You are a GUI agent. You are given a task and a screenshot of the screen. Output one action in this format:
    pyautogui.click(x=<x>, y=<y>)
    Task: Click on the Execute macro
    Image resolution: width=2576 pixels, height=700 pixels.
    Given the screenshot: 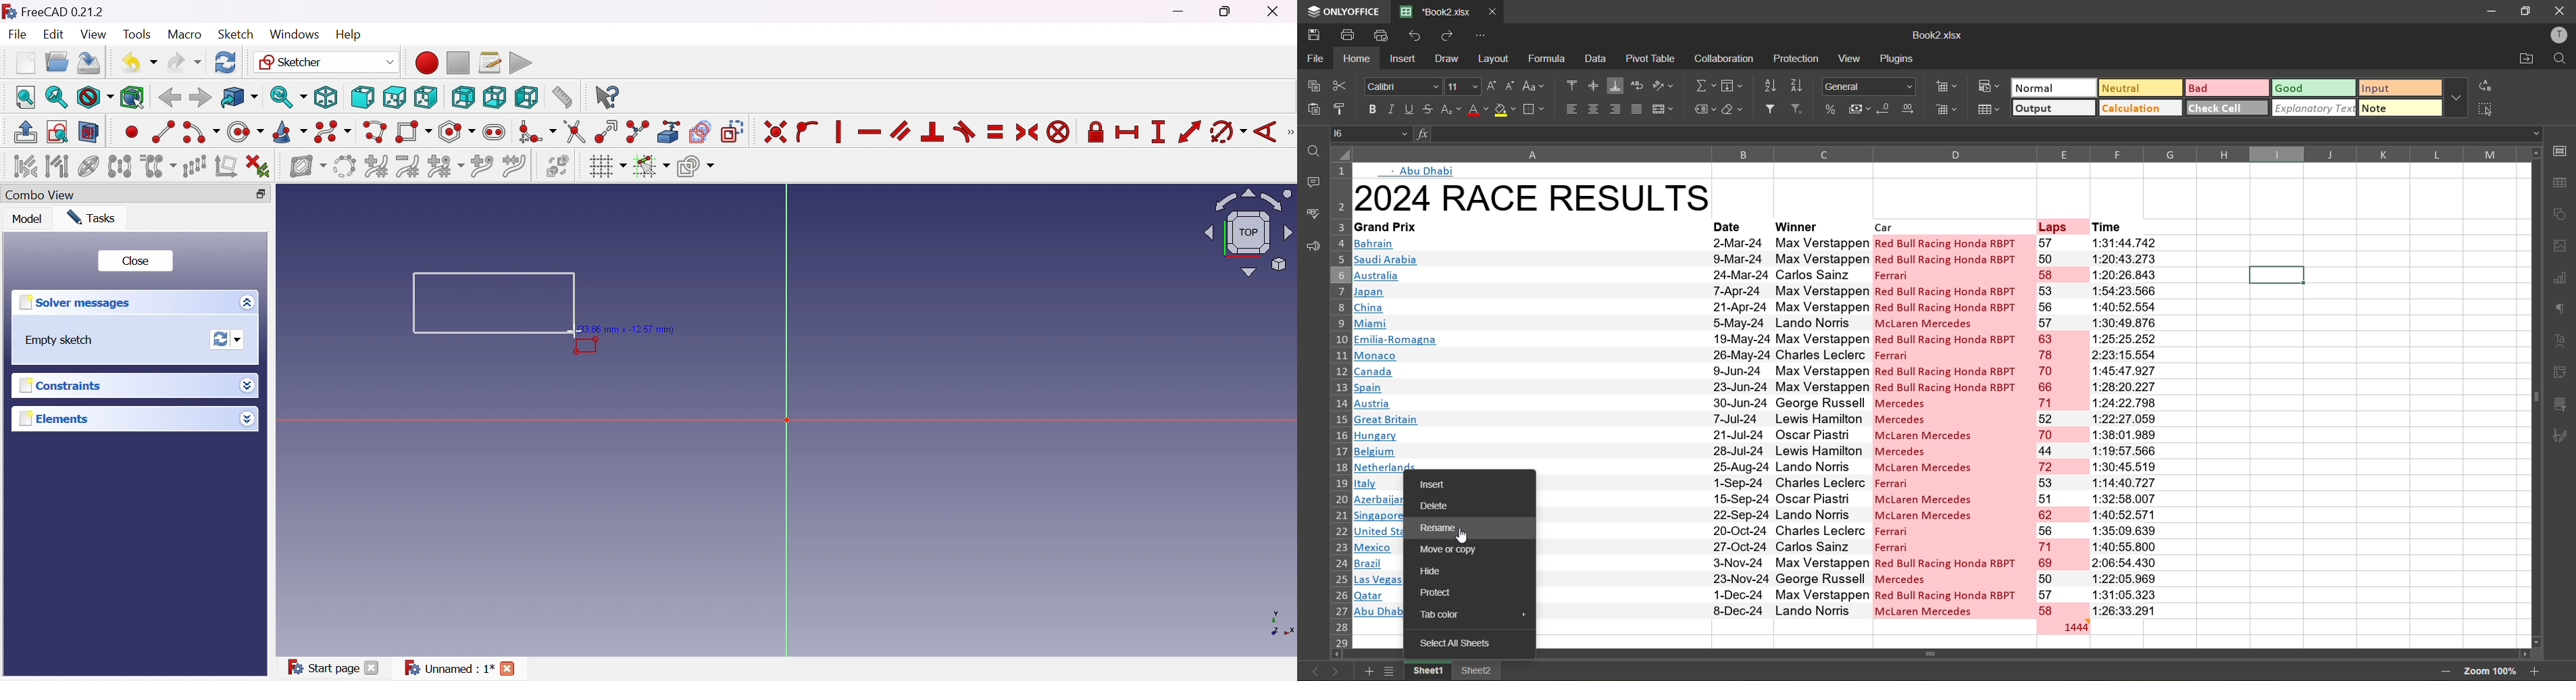 What is the action you would take?
    pyautogui.click(x=522, y=61)
    